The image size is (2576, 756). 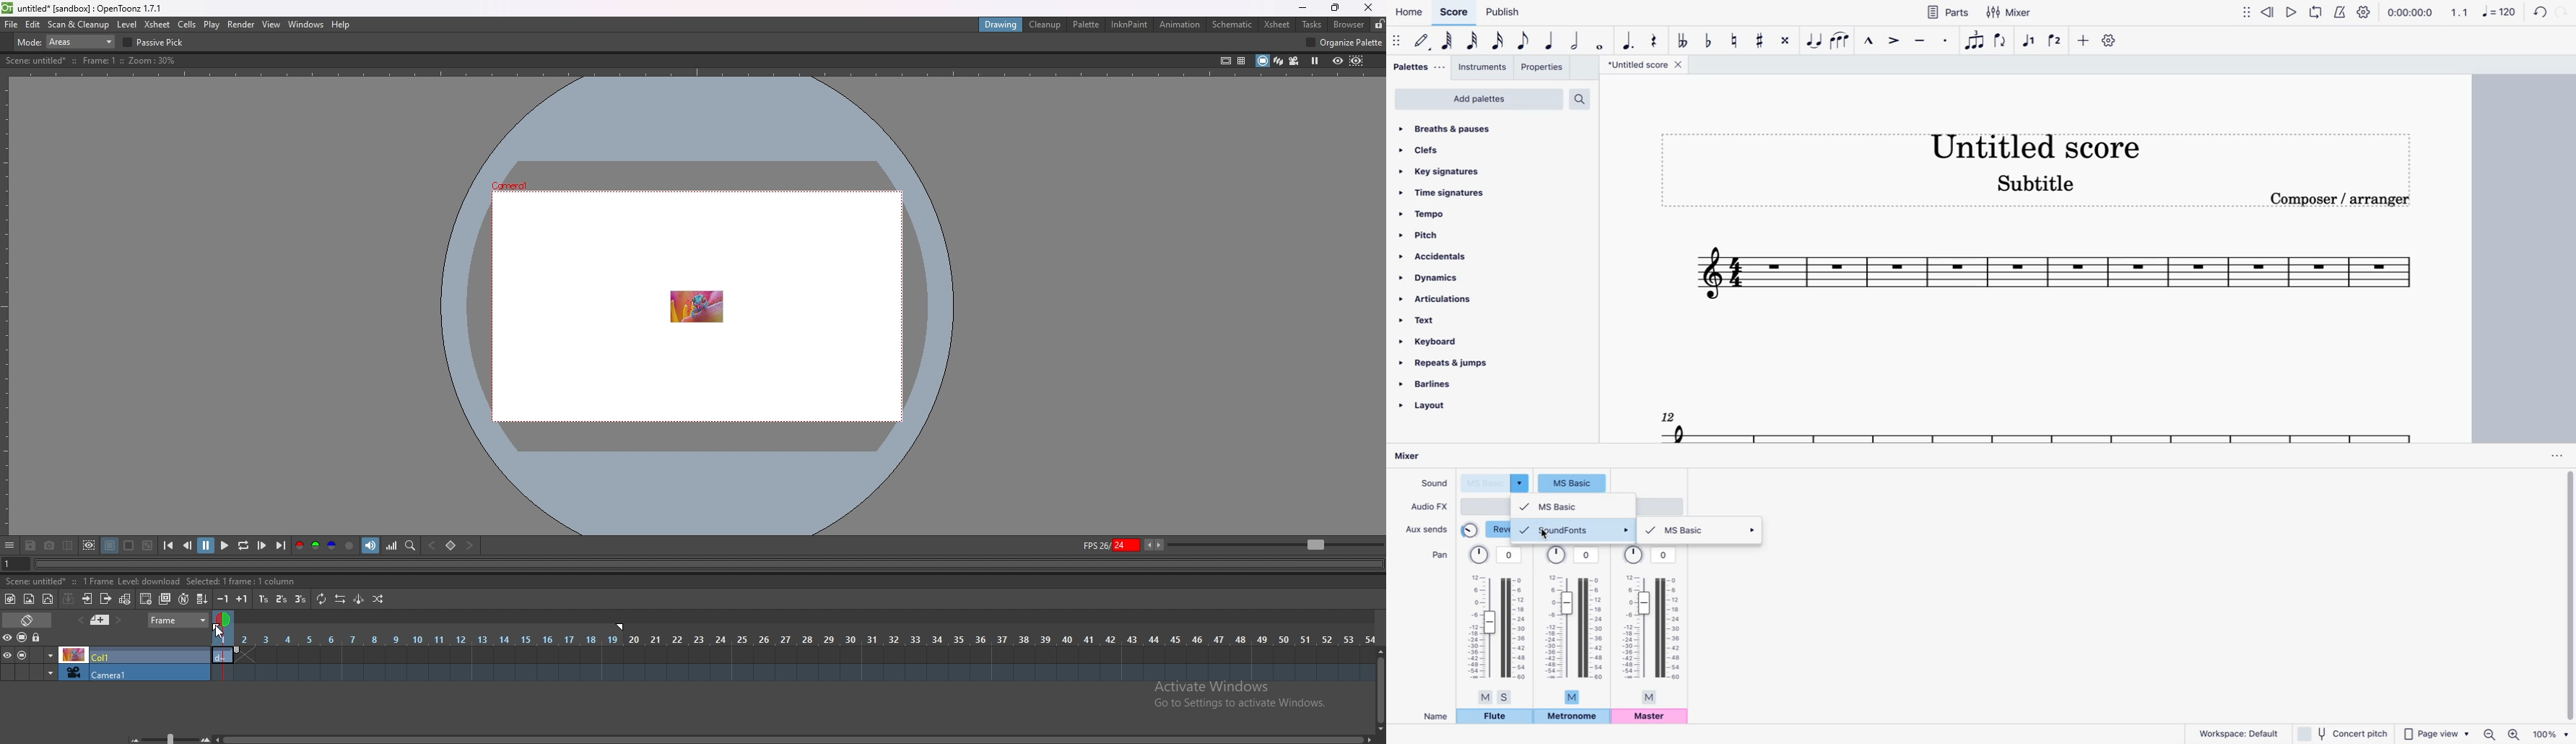 I want to click on time signatures, so click(x=1456, y=194).